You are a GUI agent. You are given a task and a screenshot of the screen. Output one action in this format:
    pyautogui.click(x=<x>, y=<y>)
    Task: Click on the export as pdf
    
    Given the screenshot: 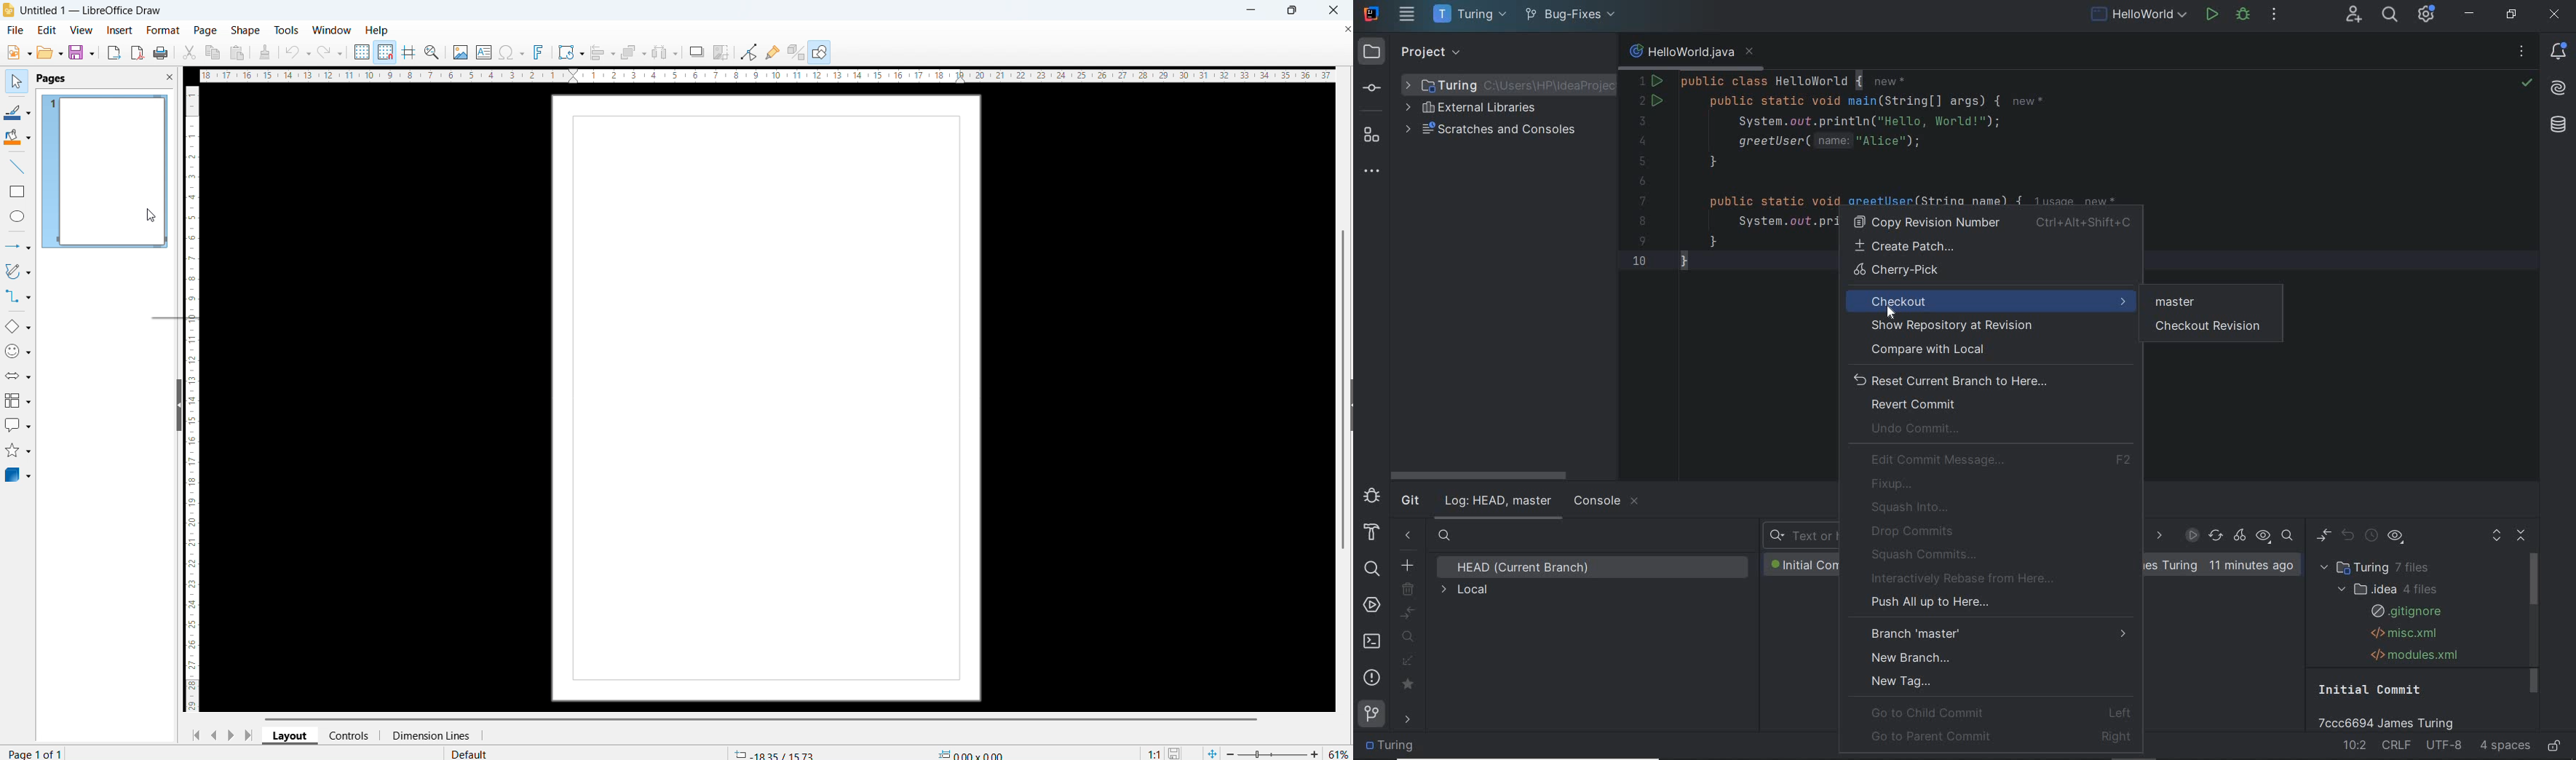 What is the action you would take?
    pyautogui.click(x=138, y=52)
    